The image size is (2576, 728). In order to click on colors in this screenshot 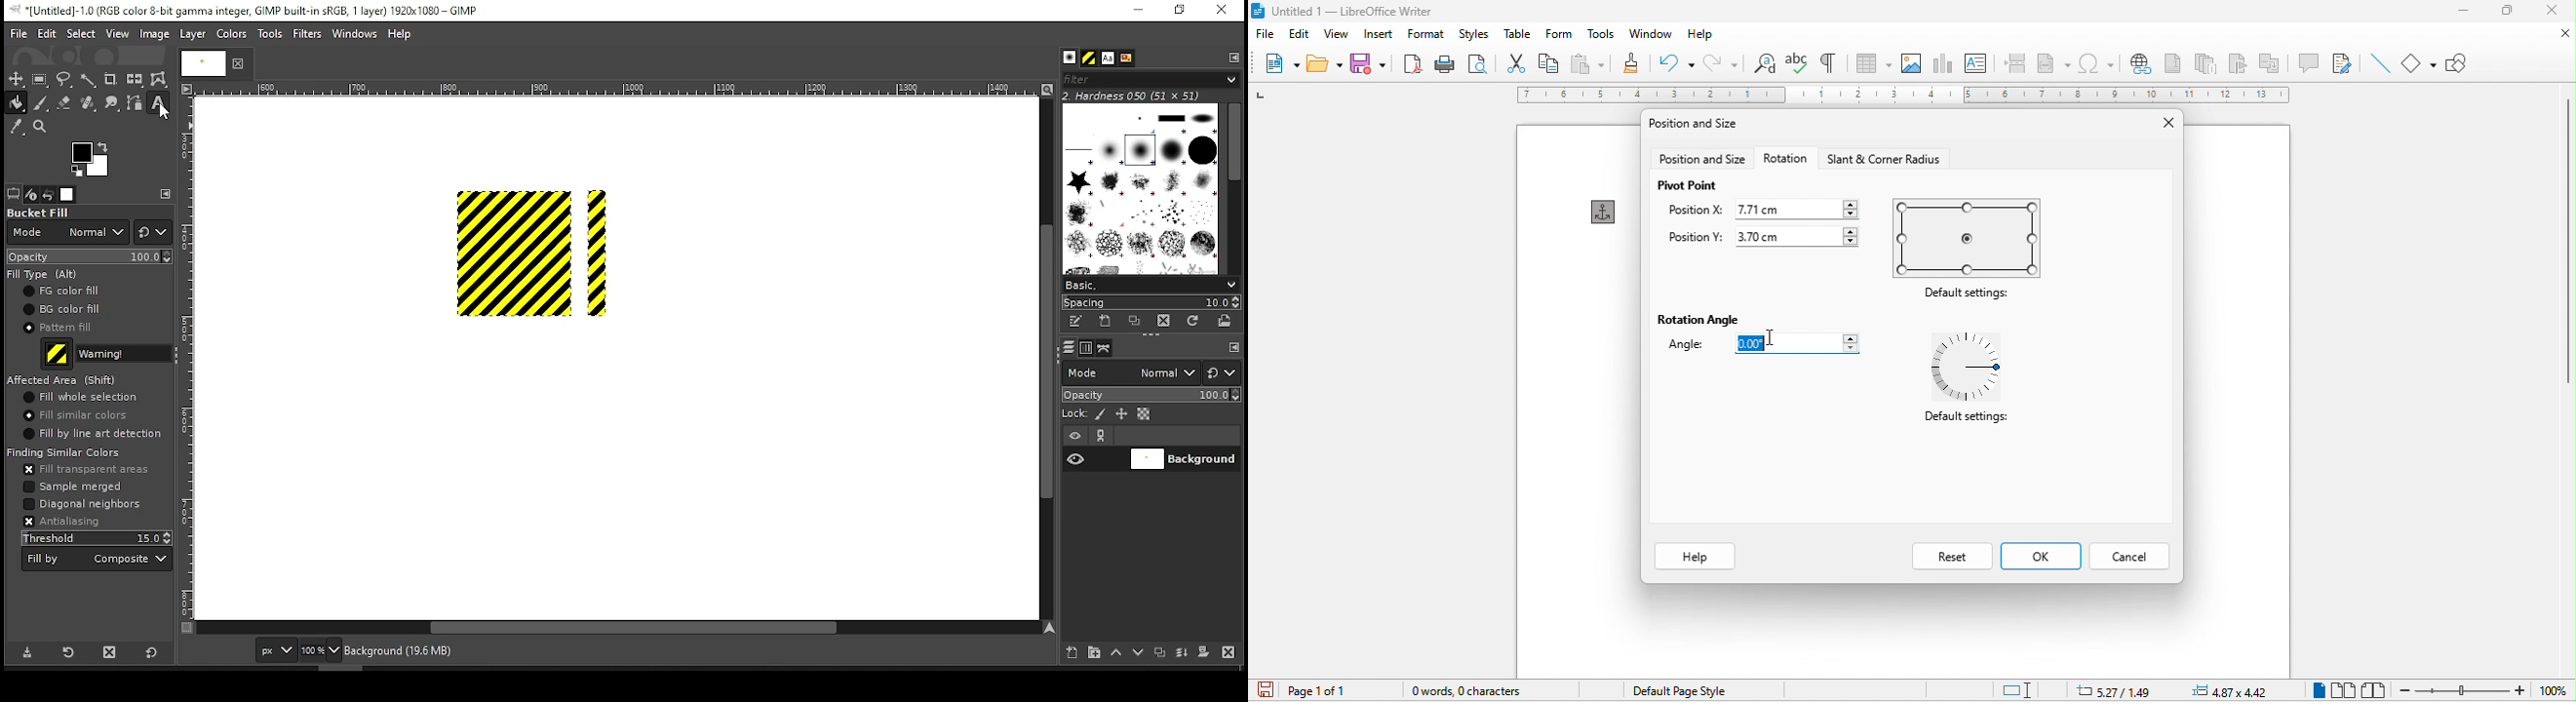, I will do `click(91, 159)`.